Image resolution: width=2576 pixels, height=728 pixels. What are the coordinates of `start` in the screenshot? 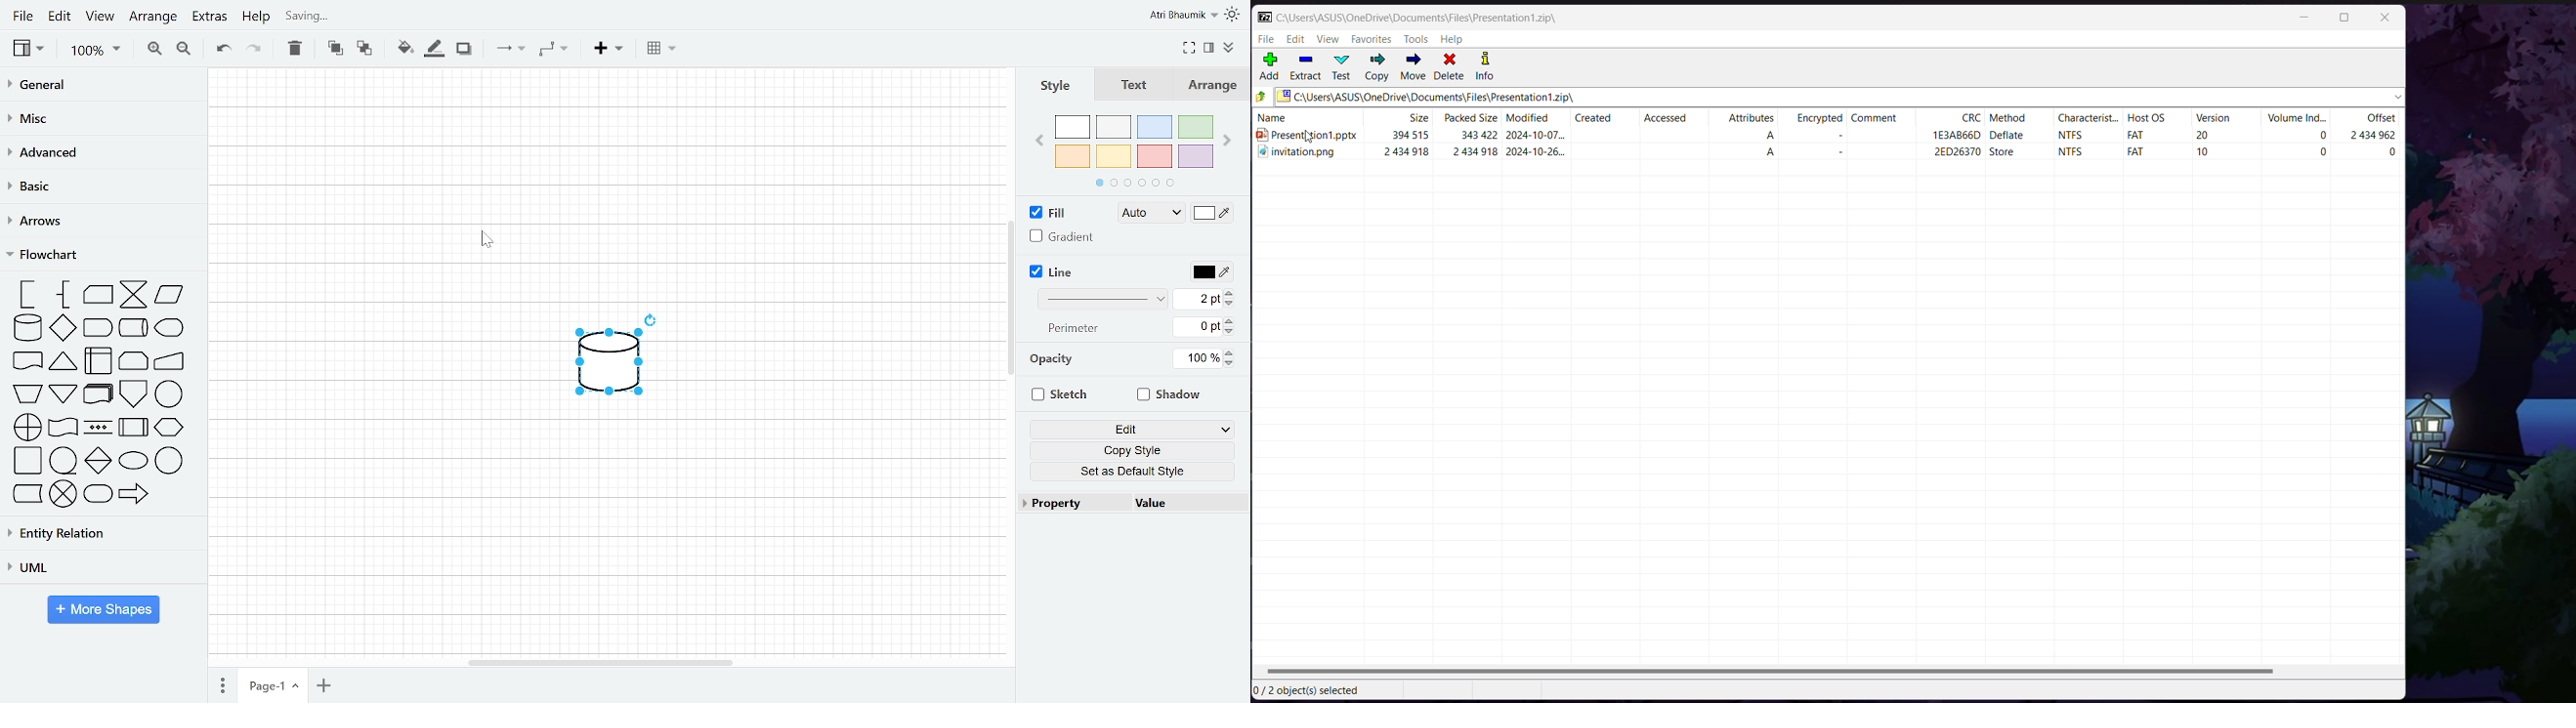 It's located at (133, 461).